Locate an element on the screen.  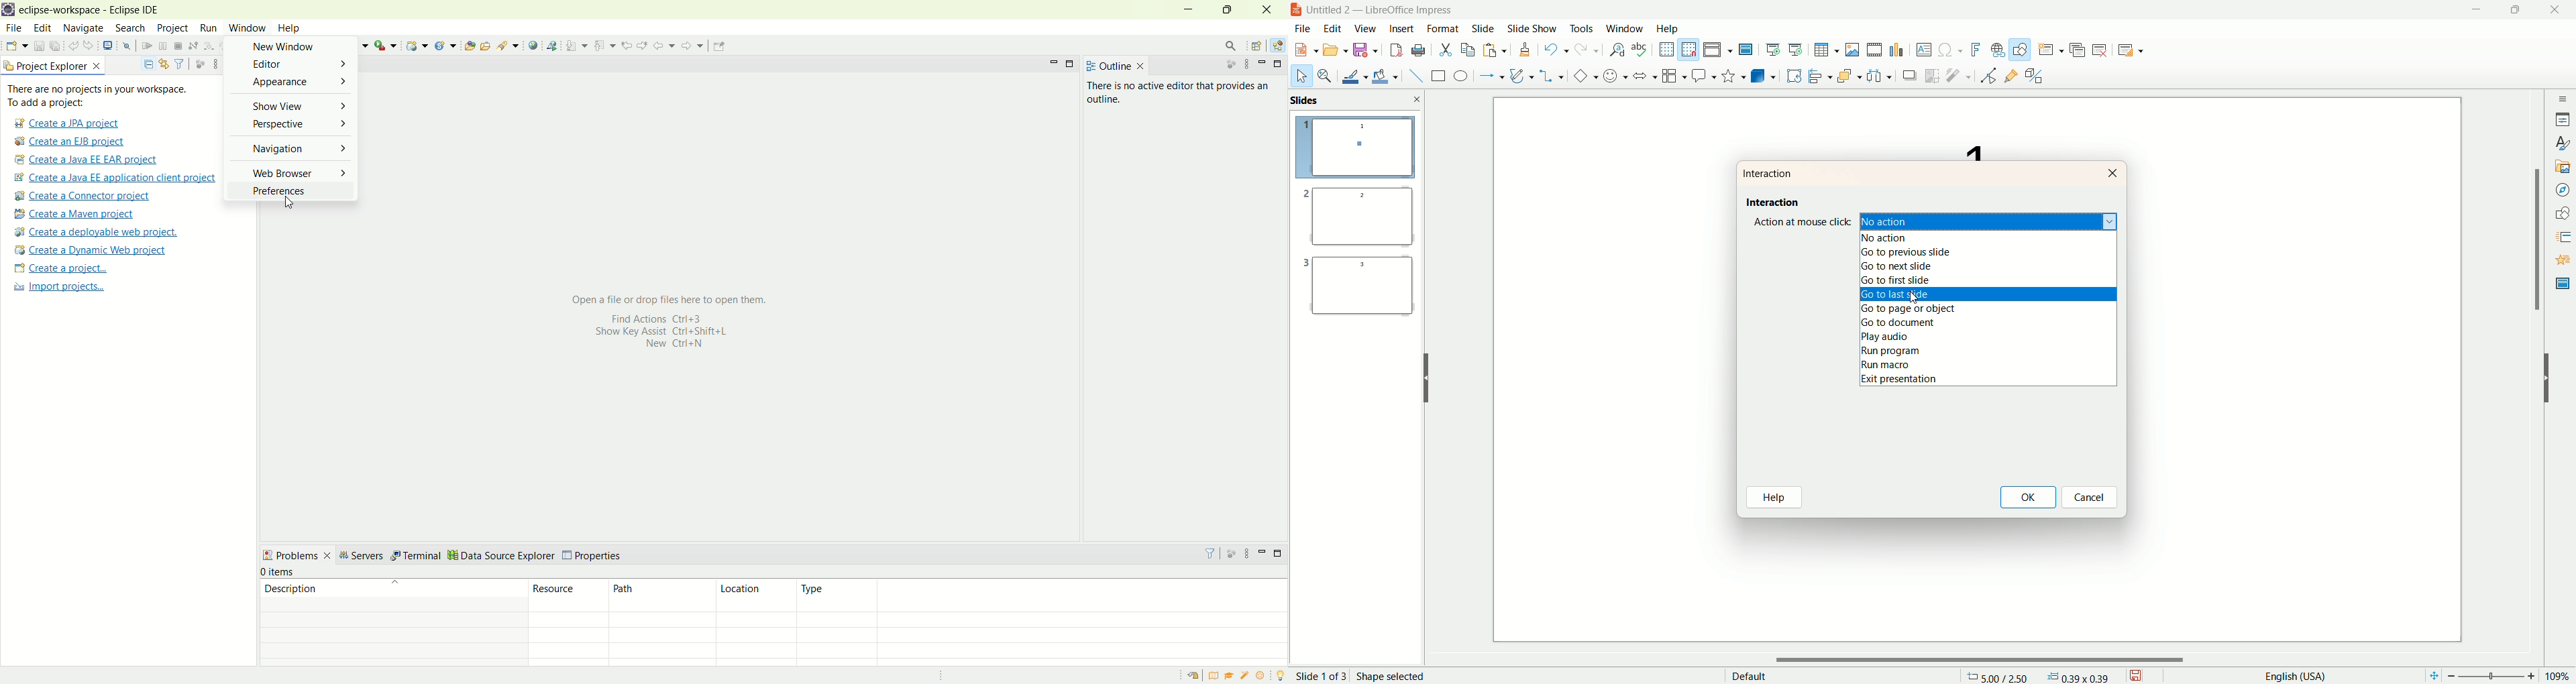
shadow is located at coordinates (1911, 76).